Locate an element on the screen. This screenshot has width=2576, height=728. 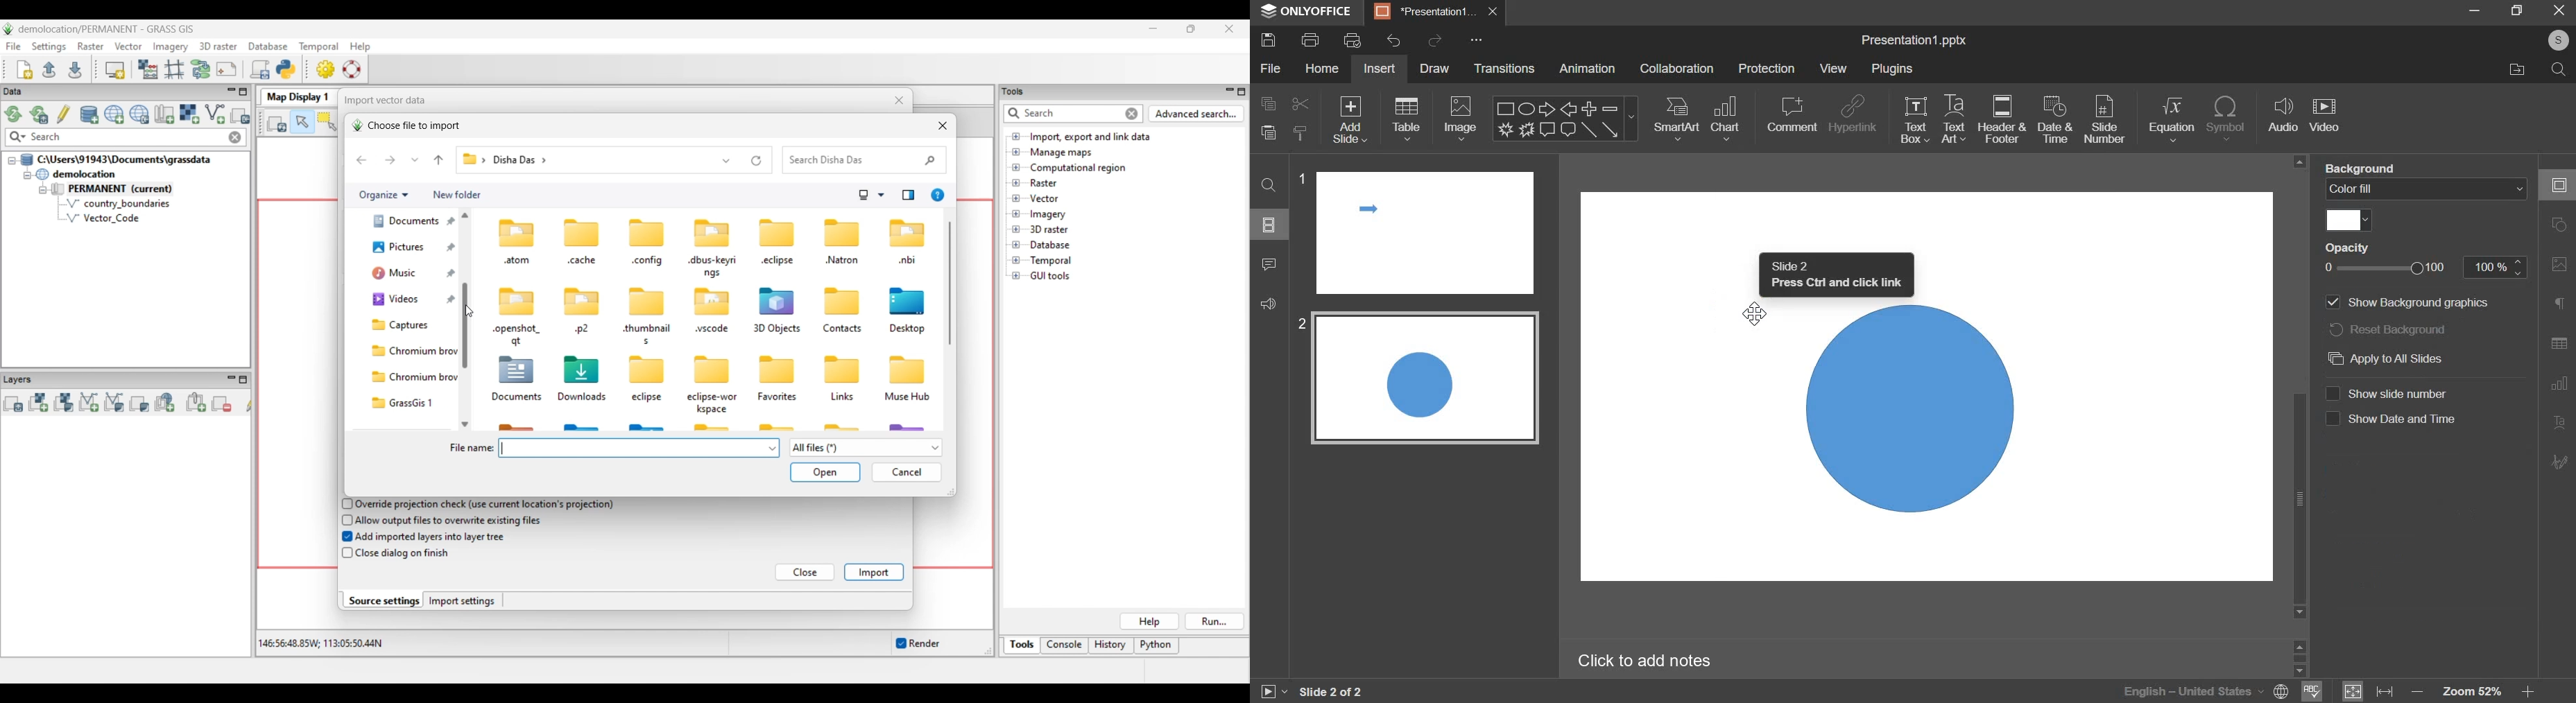
fit to slide is located at coordinates (2354, 691).